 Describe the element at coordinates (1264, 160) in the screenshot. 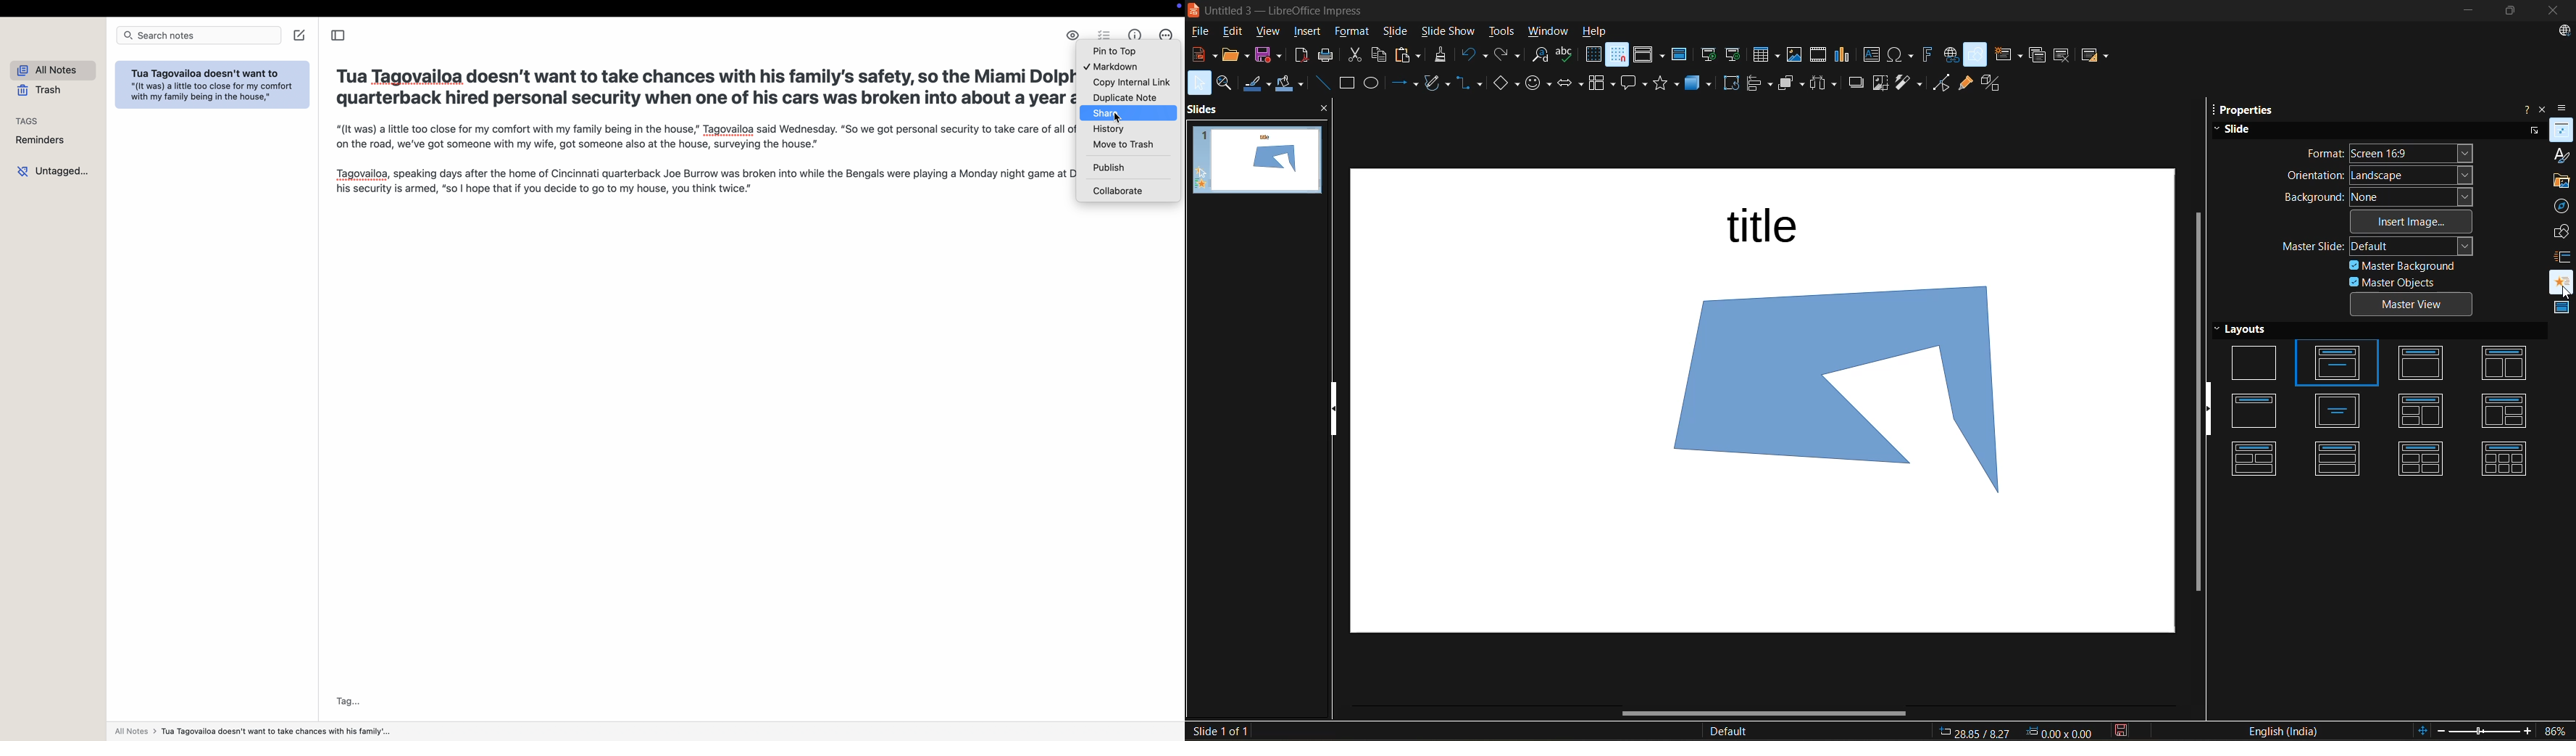

I see `slides` at that location.